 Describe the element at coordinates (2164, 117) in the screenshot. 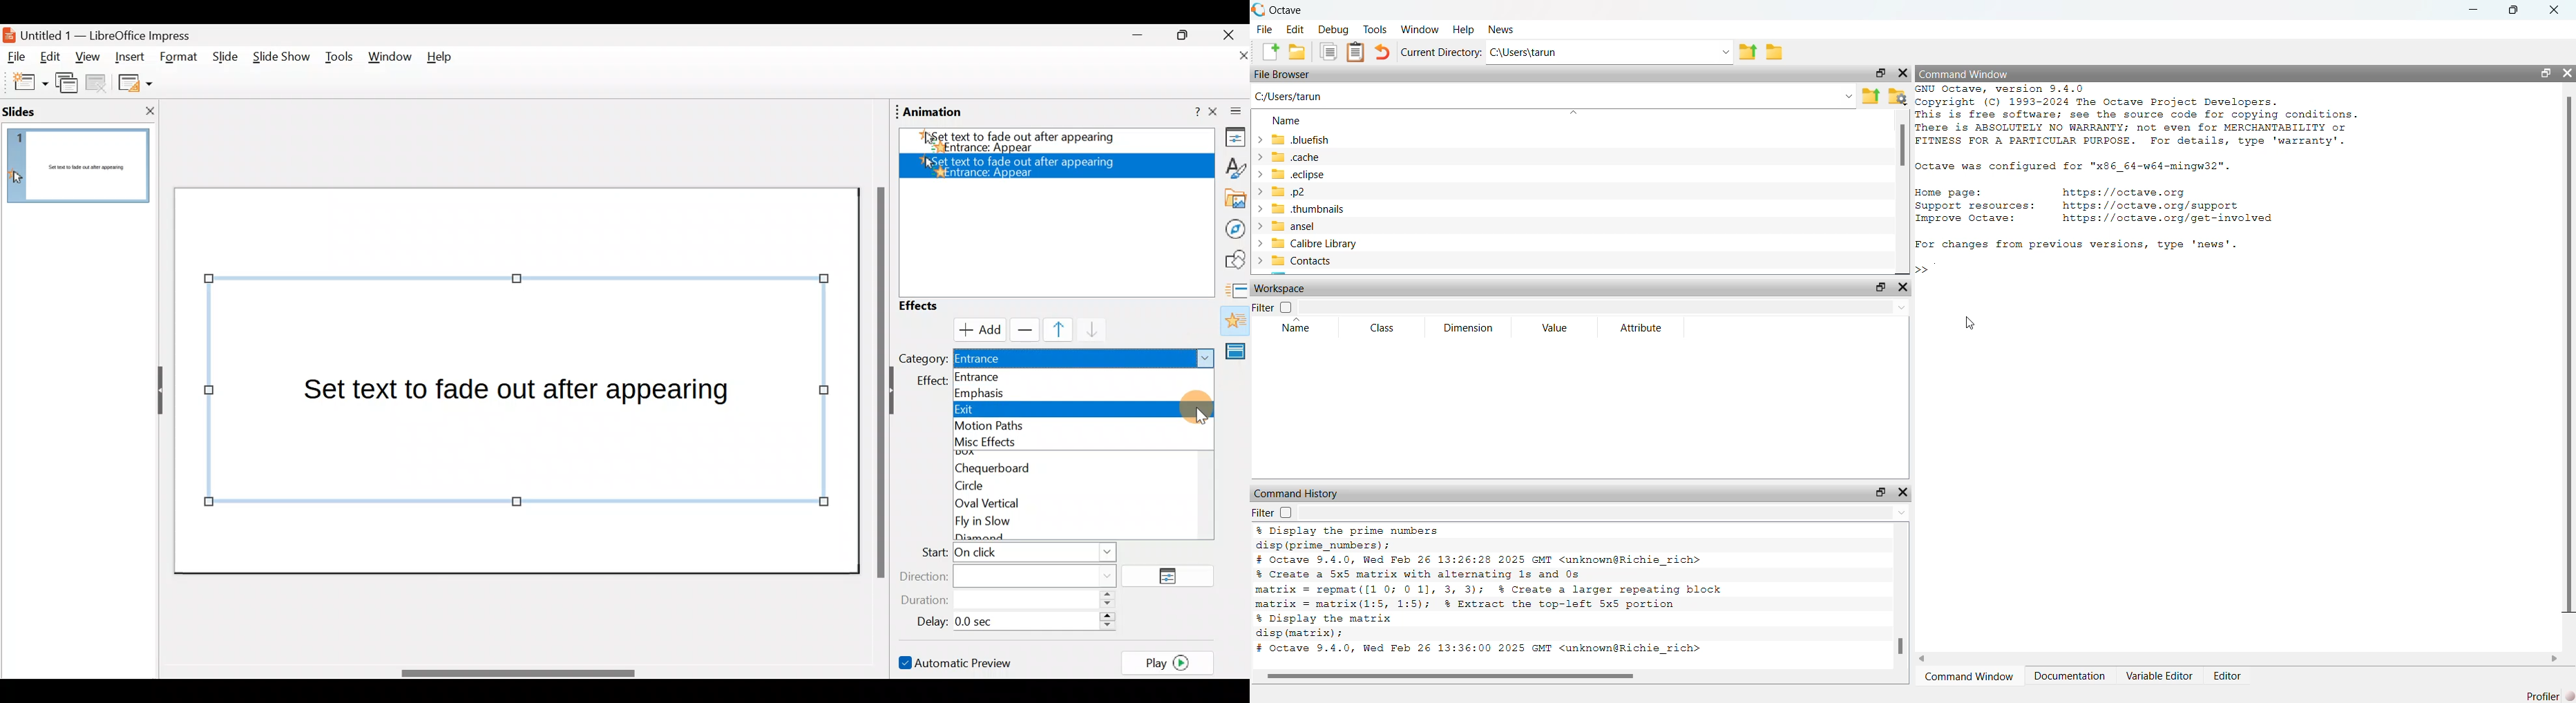

I see `details of octave version and copyright` at that location.